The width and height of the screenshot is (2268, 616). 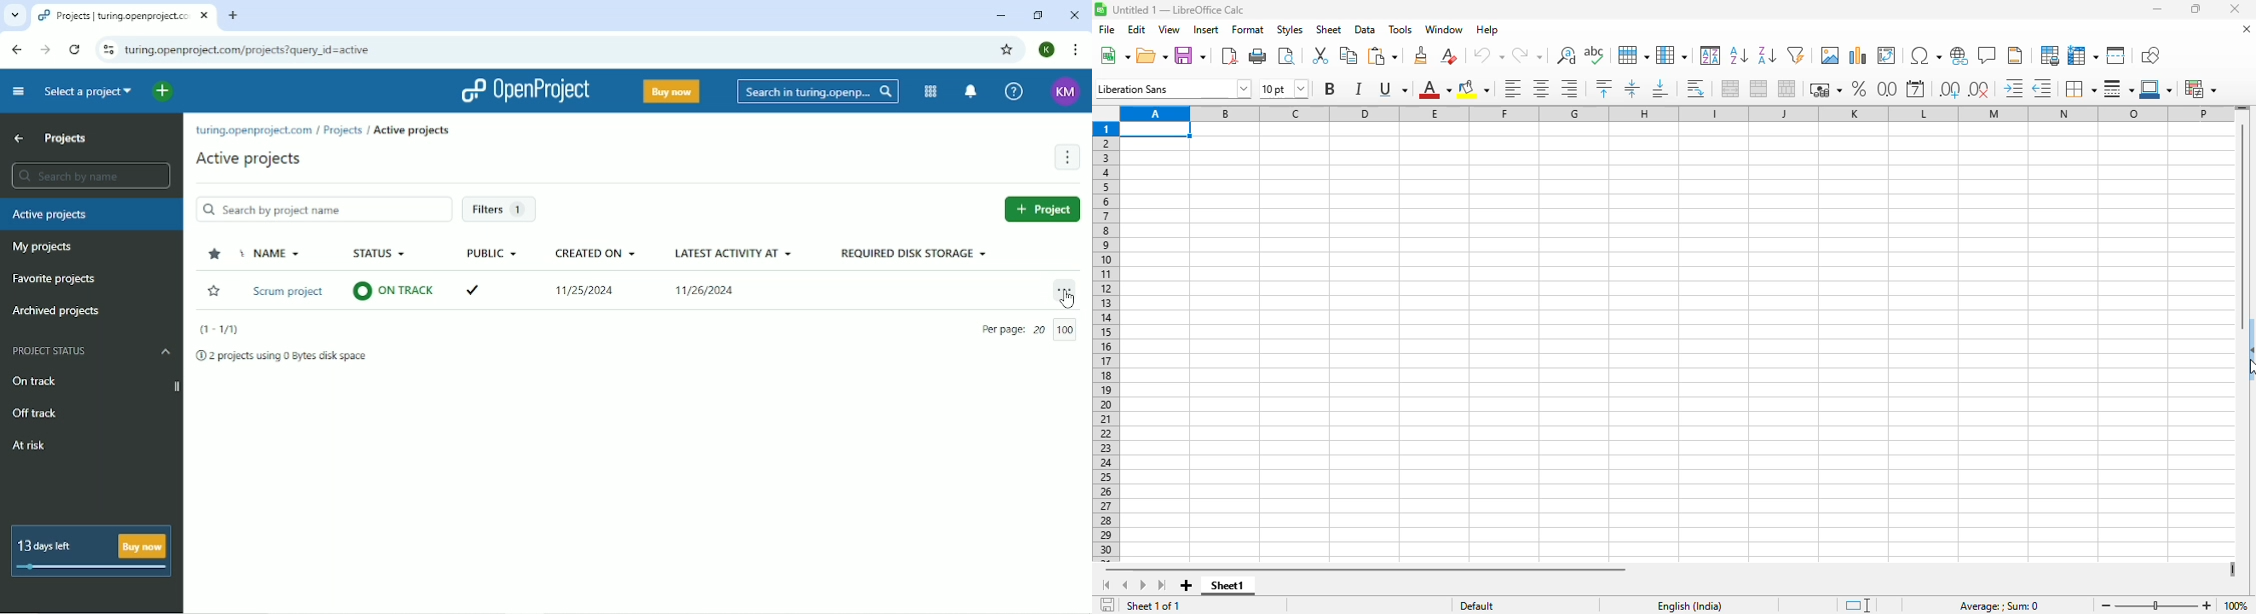 I want to click on border color, so click(x=2158, y=89).